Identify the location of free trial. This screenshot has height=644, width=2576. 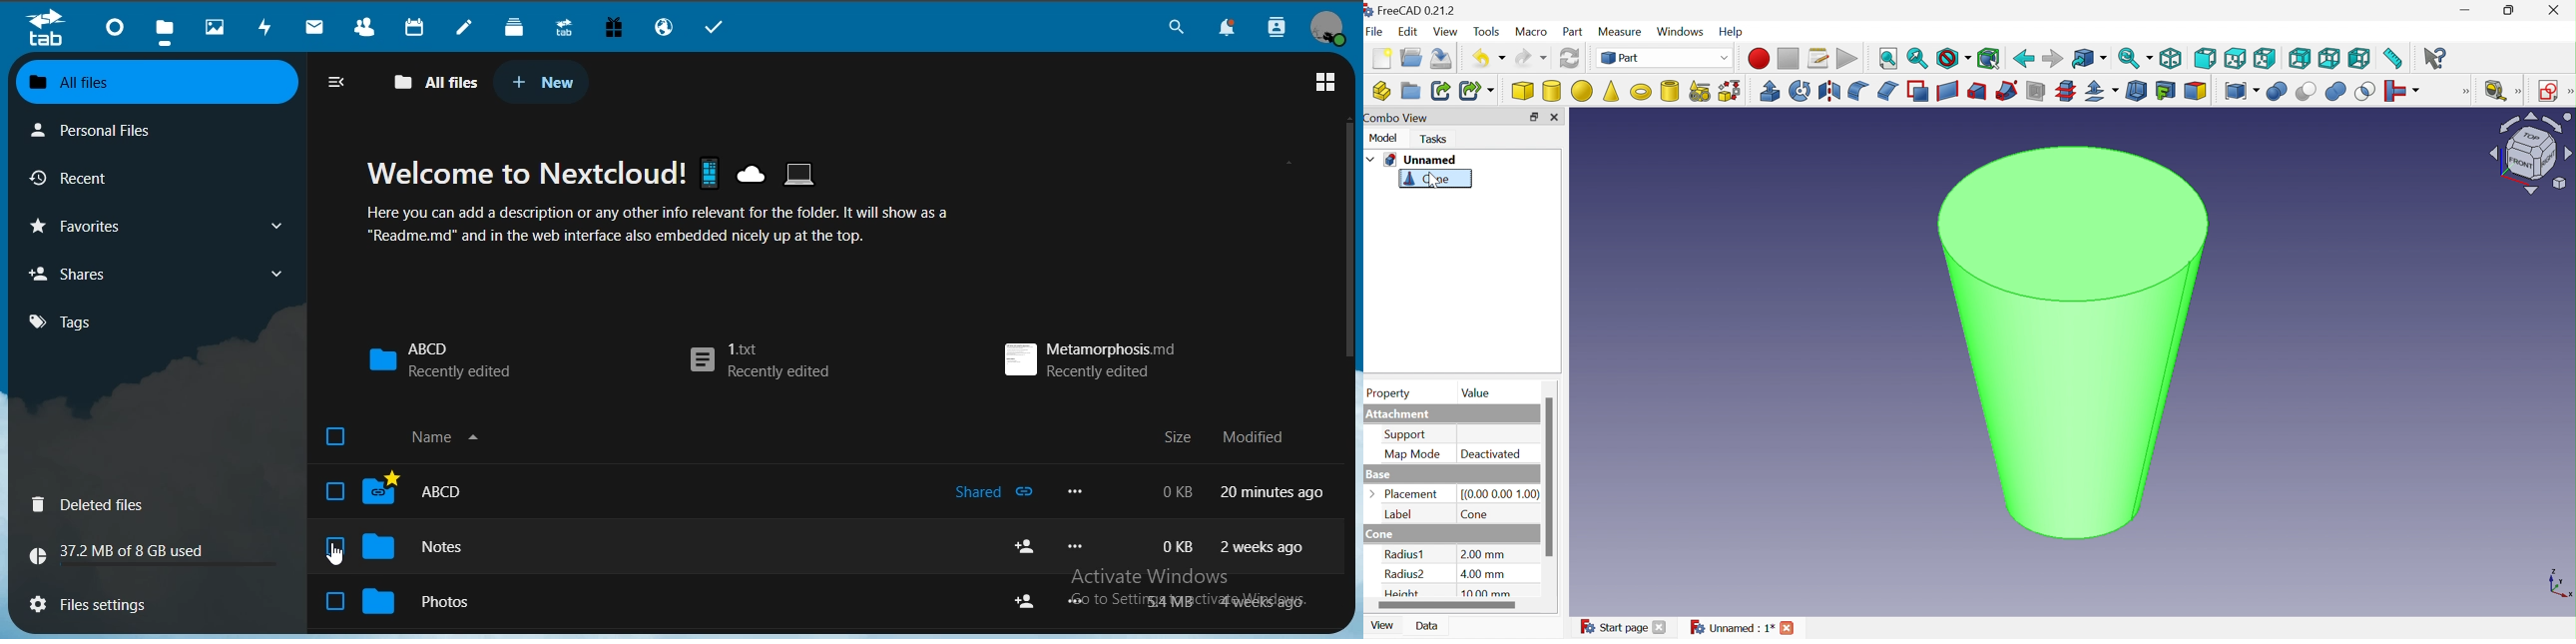
(614, 26).